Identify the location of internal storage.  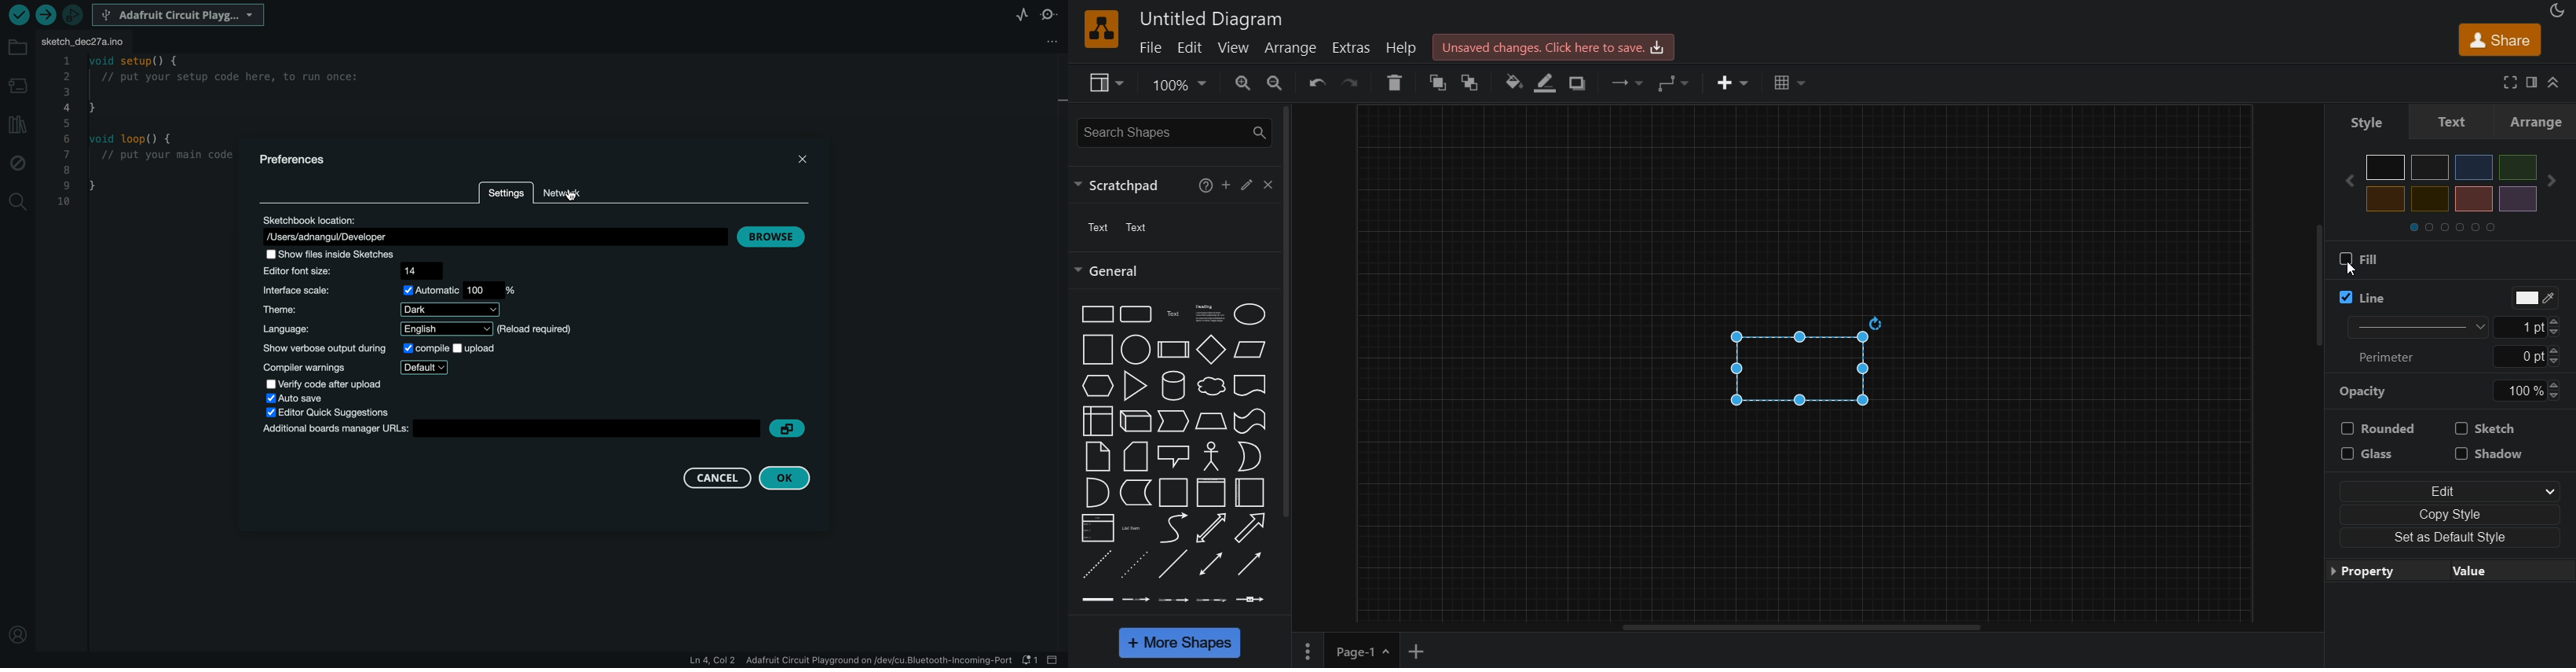
(1097, 422).